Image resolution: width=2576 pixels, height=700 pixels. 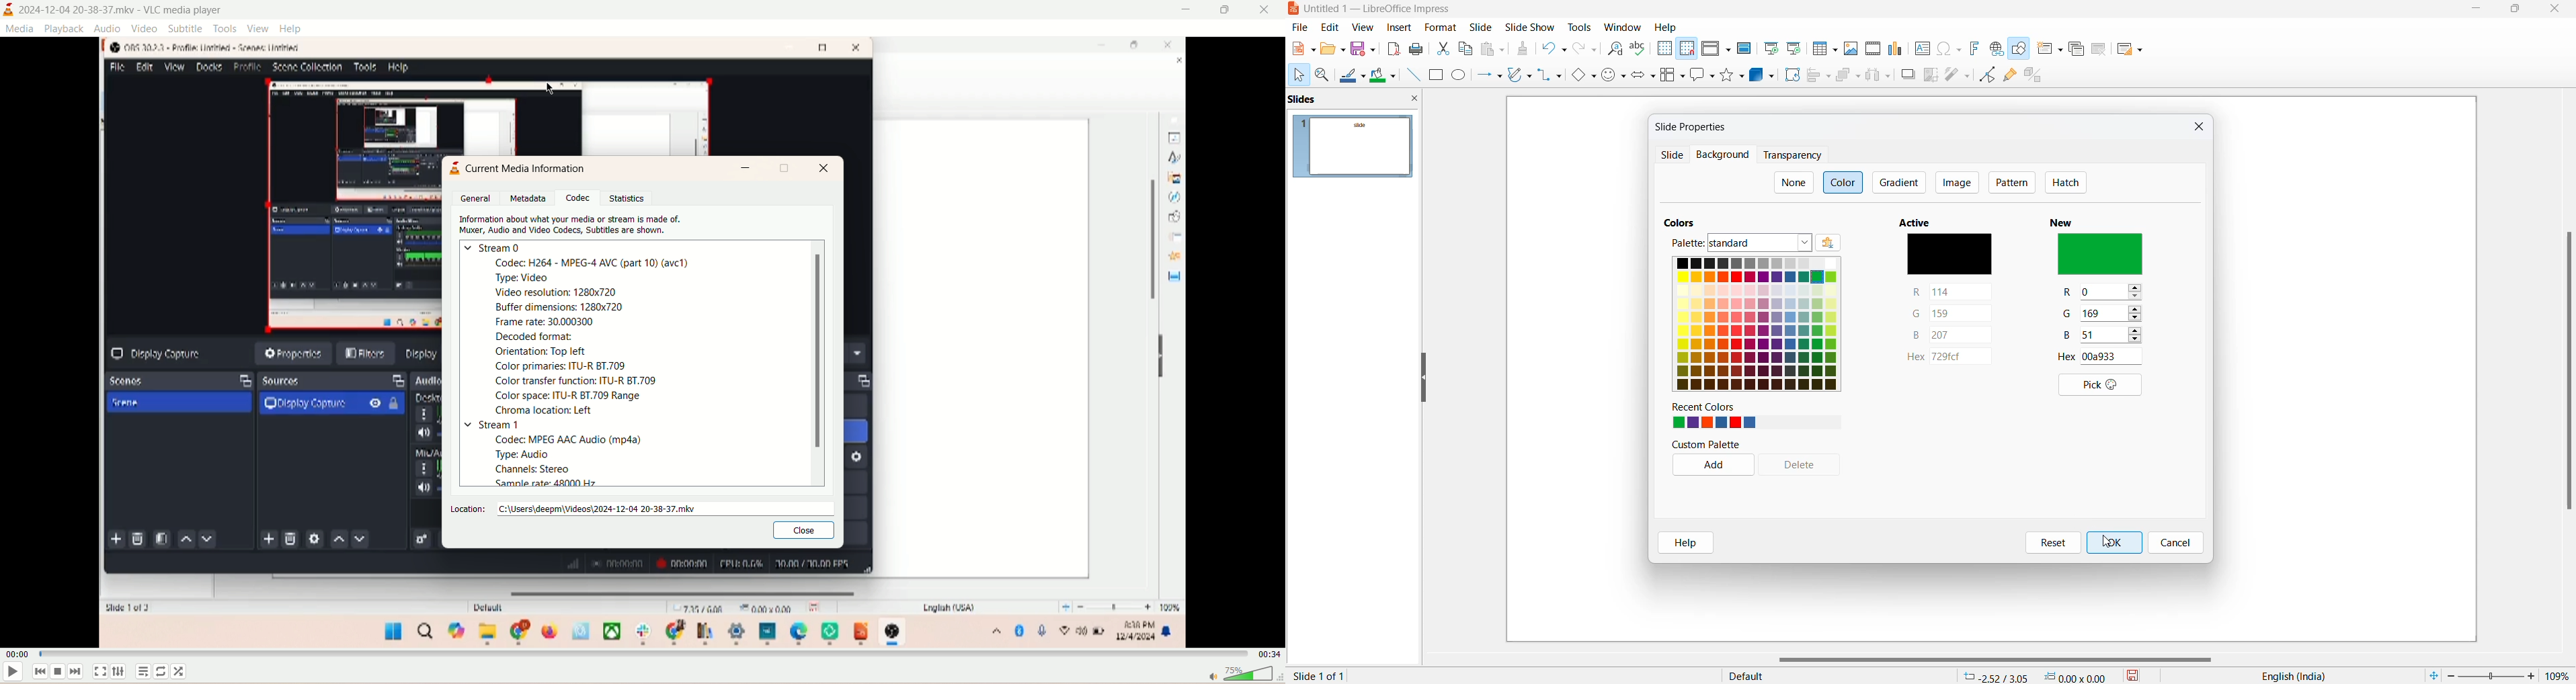 I want to click on logo, so click(x=453, y=171).